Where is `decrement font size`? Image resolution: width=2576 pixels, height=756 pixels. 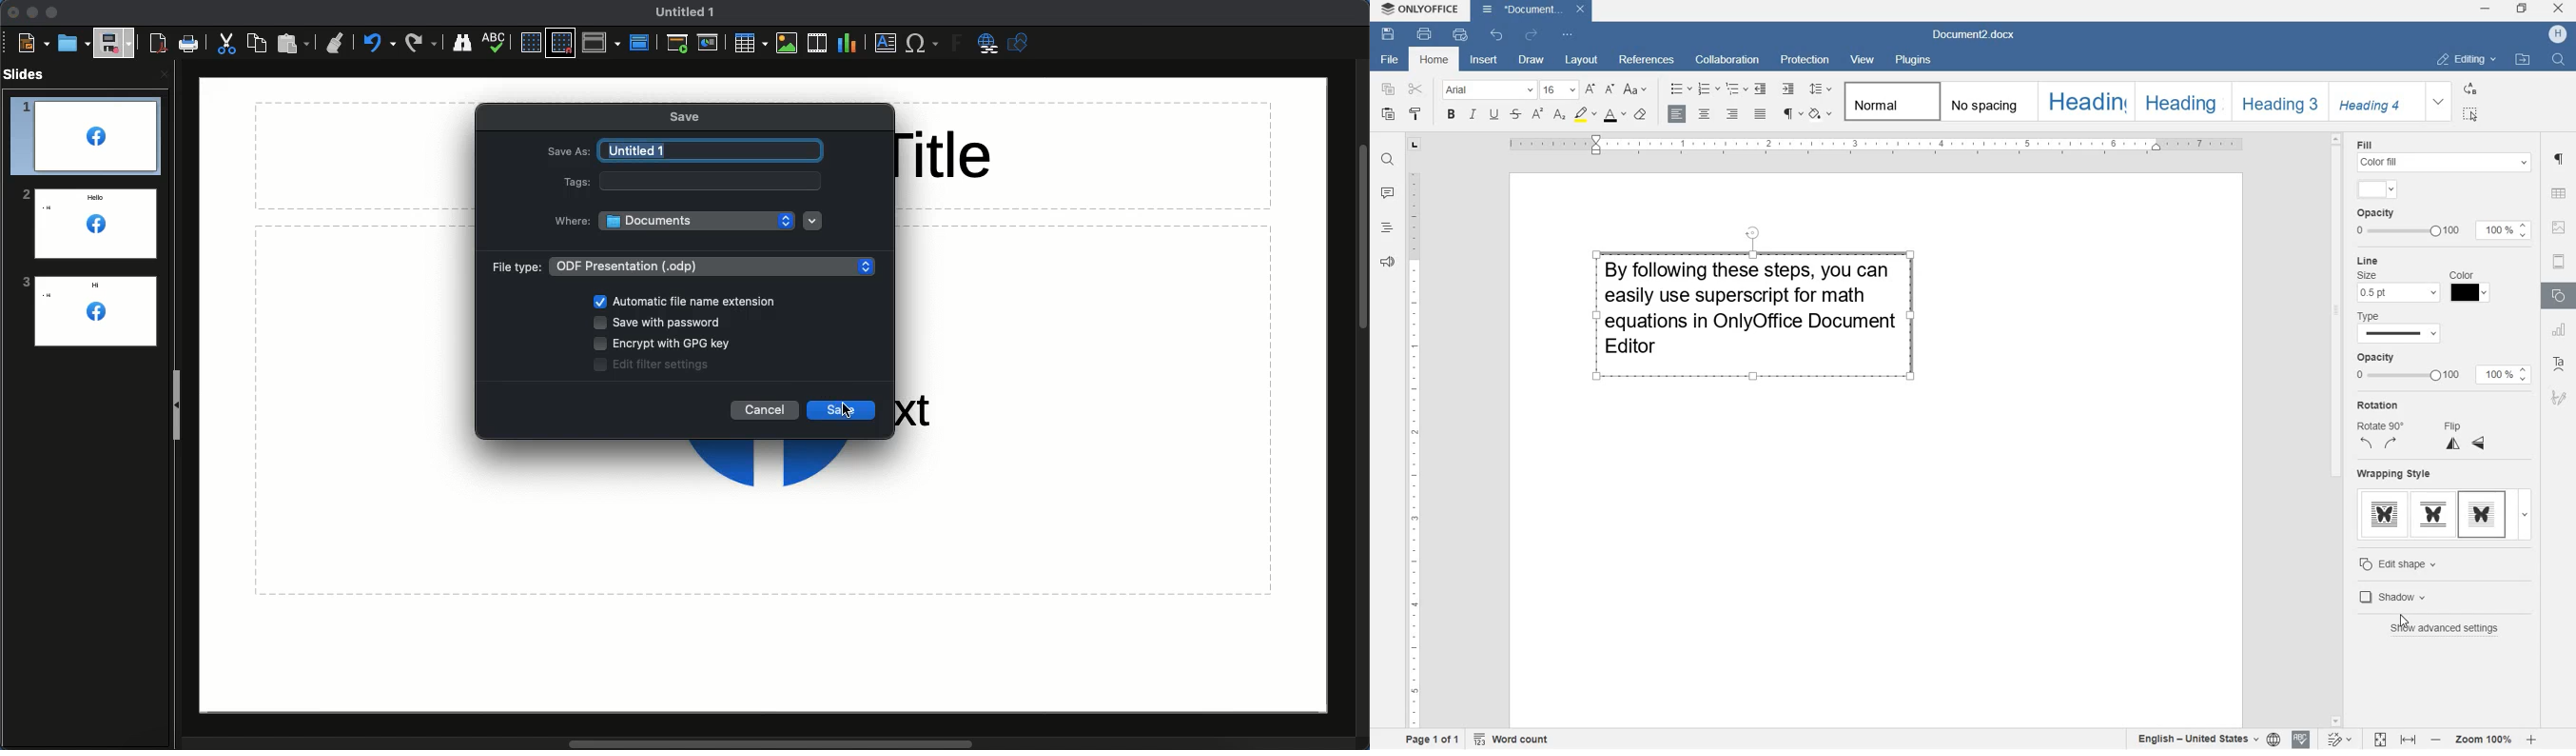 decrement font size is located at coordinates (1607, 91).